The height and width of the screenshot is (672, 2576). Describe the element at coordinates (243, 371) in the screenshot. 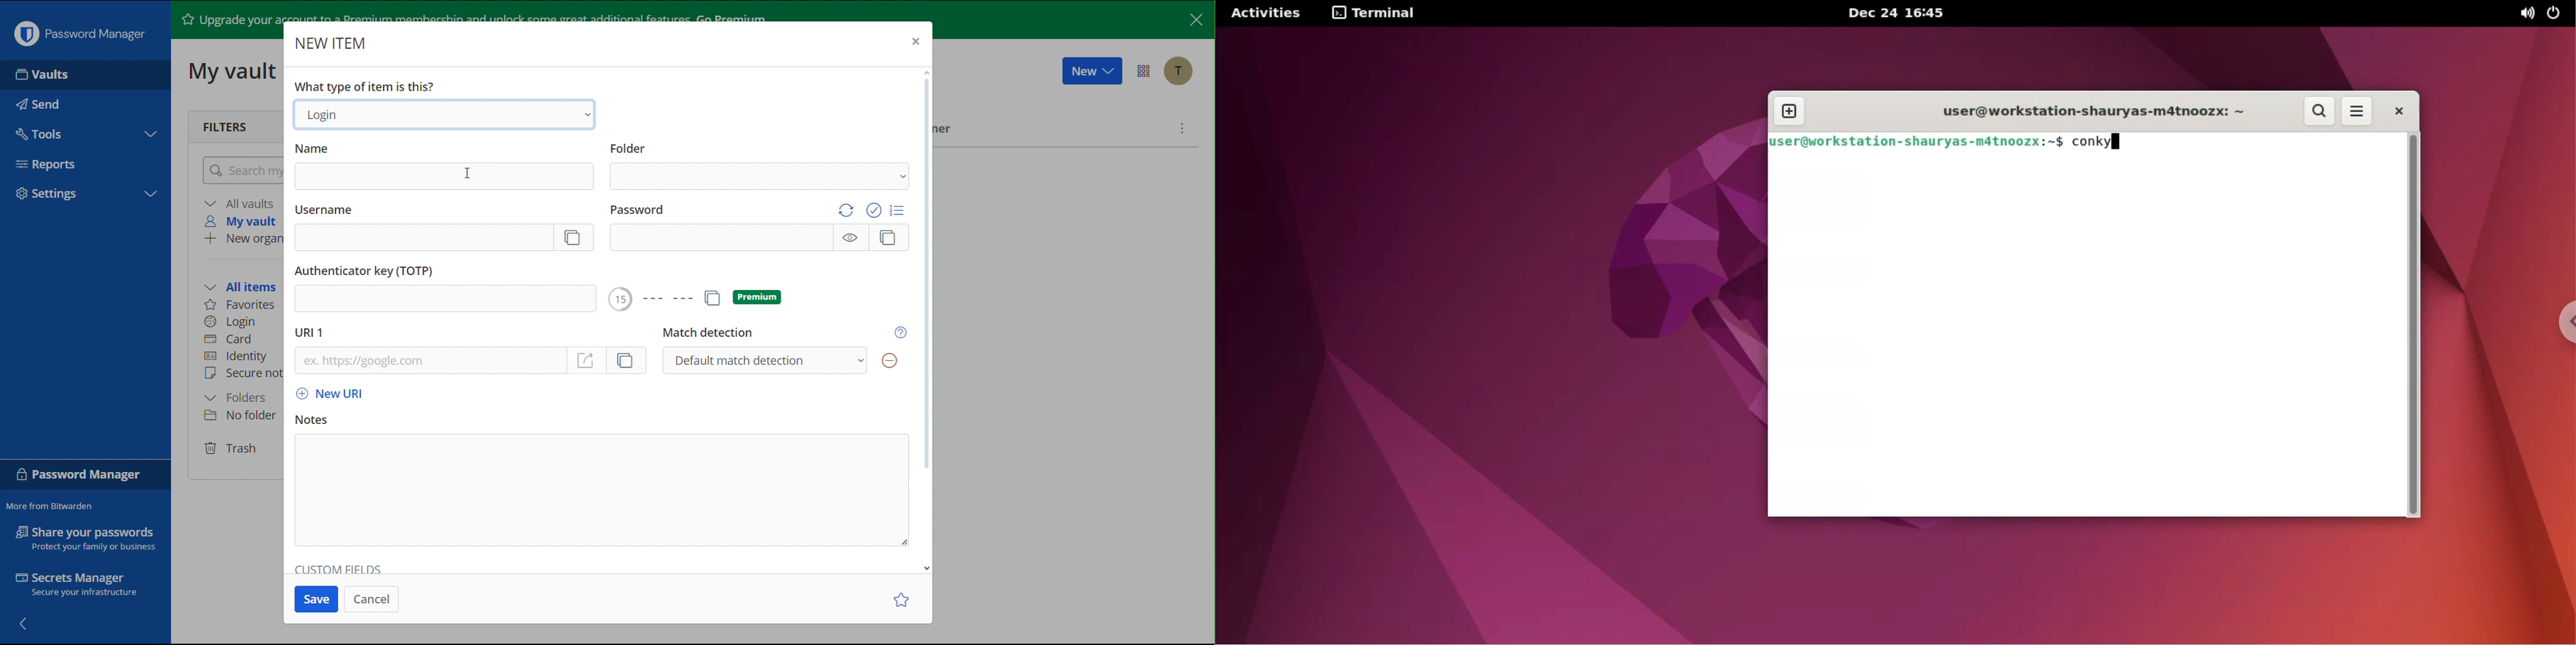

I see `Secure note` at that location.